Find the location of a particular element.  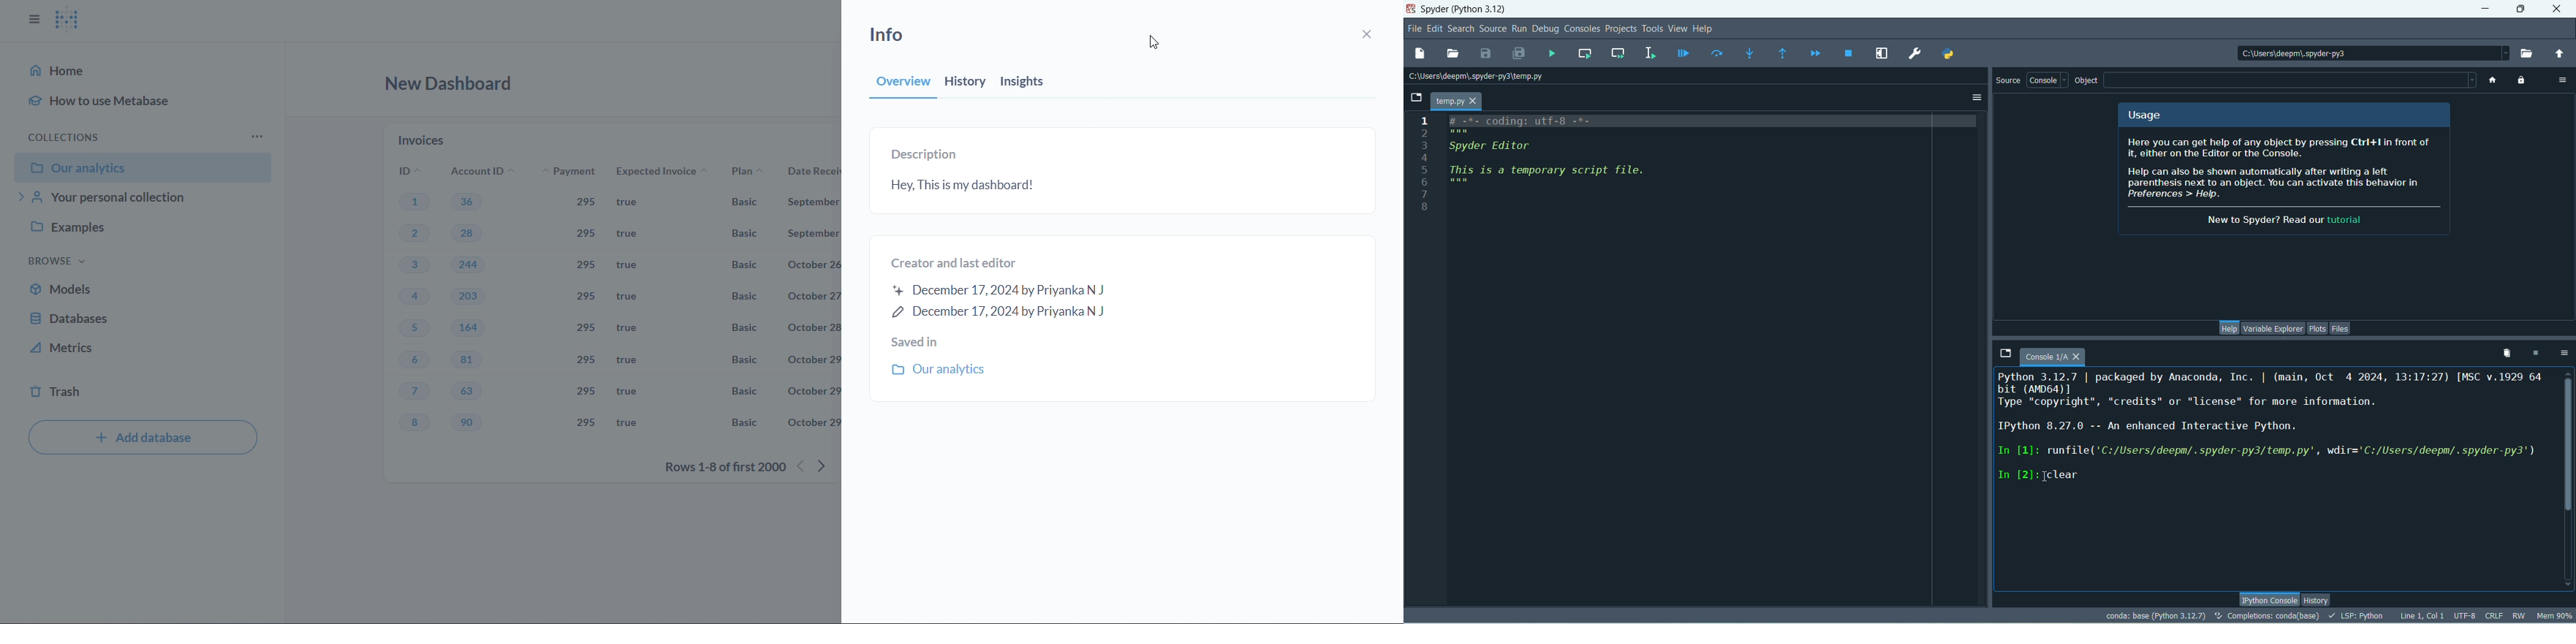

consoles is located at coordinates (1582, 29).